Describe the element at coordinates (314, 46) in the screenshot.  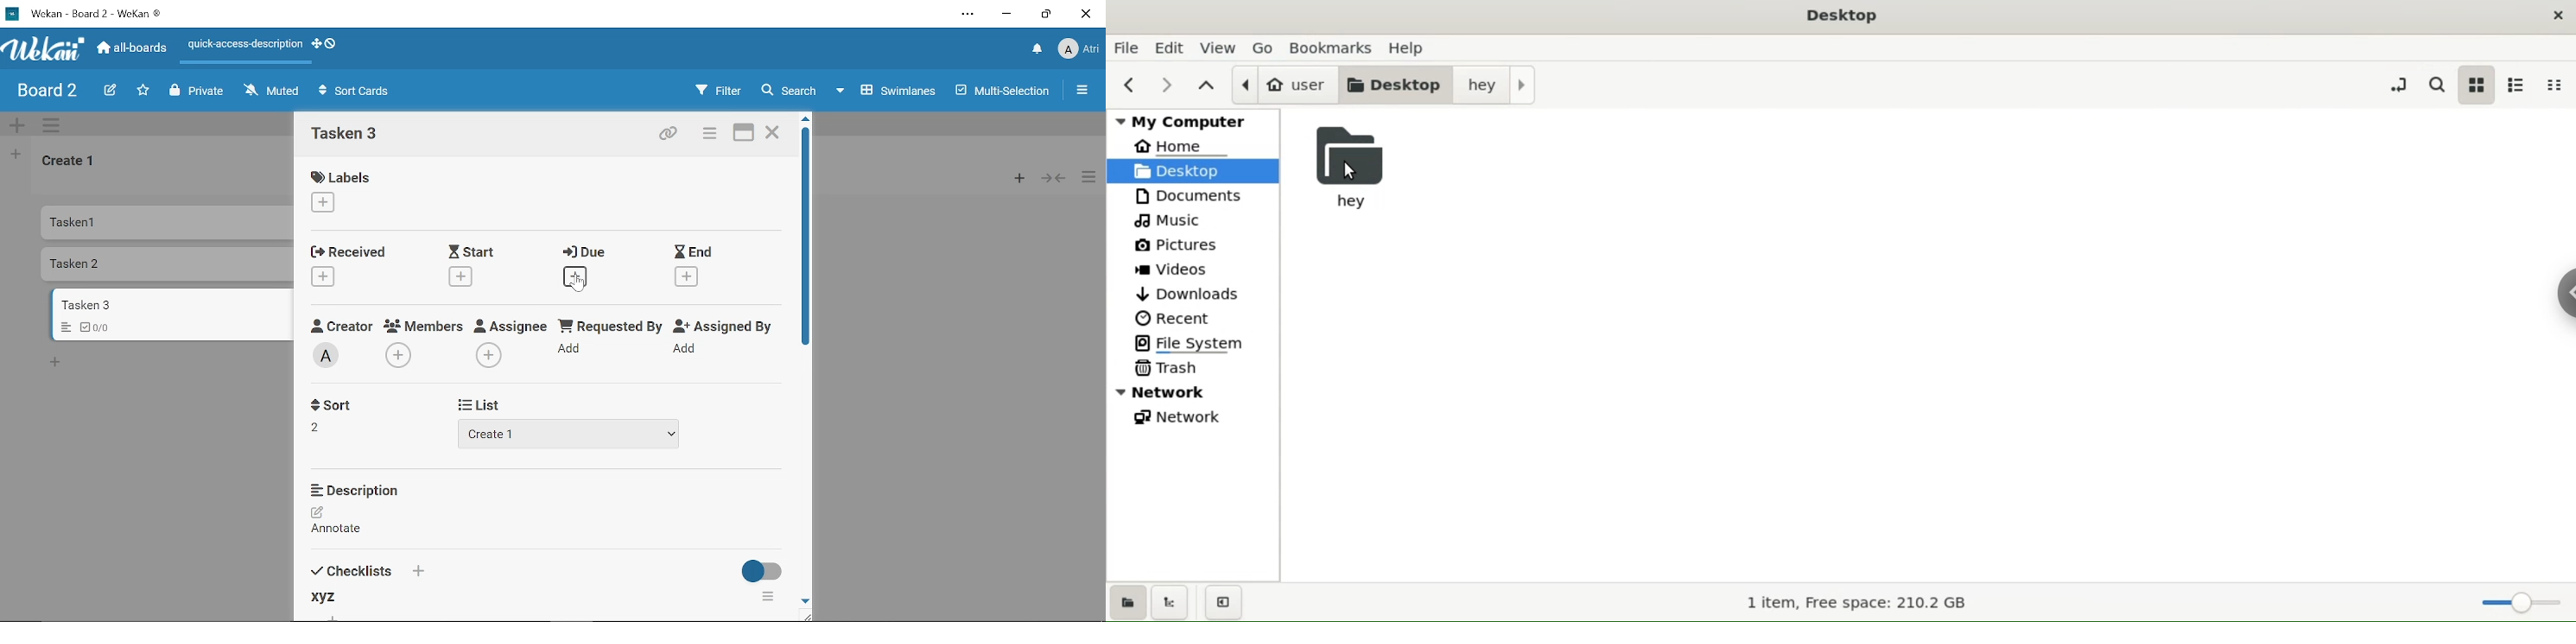
I see `show desktop drag handles` at that location.